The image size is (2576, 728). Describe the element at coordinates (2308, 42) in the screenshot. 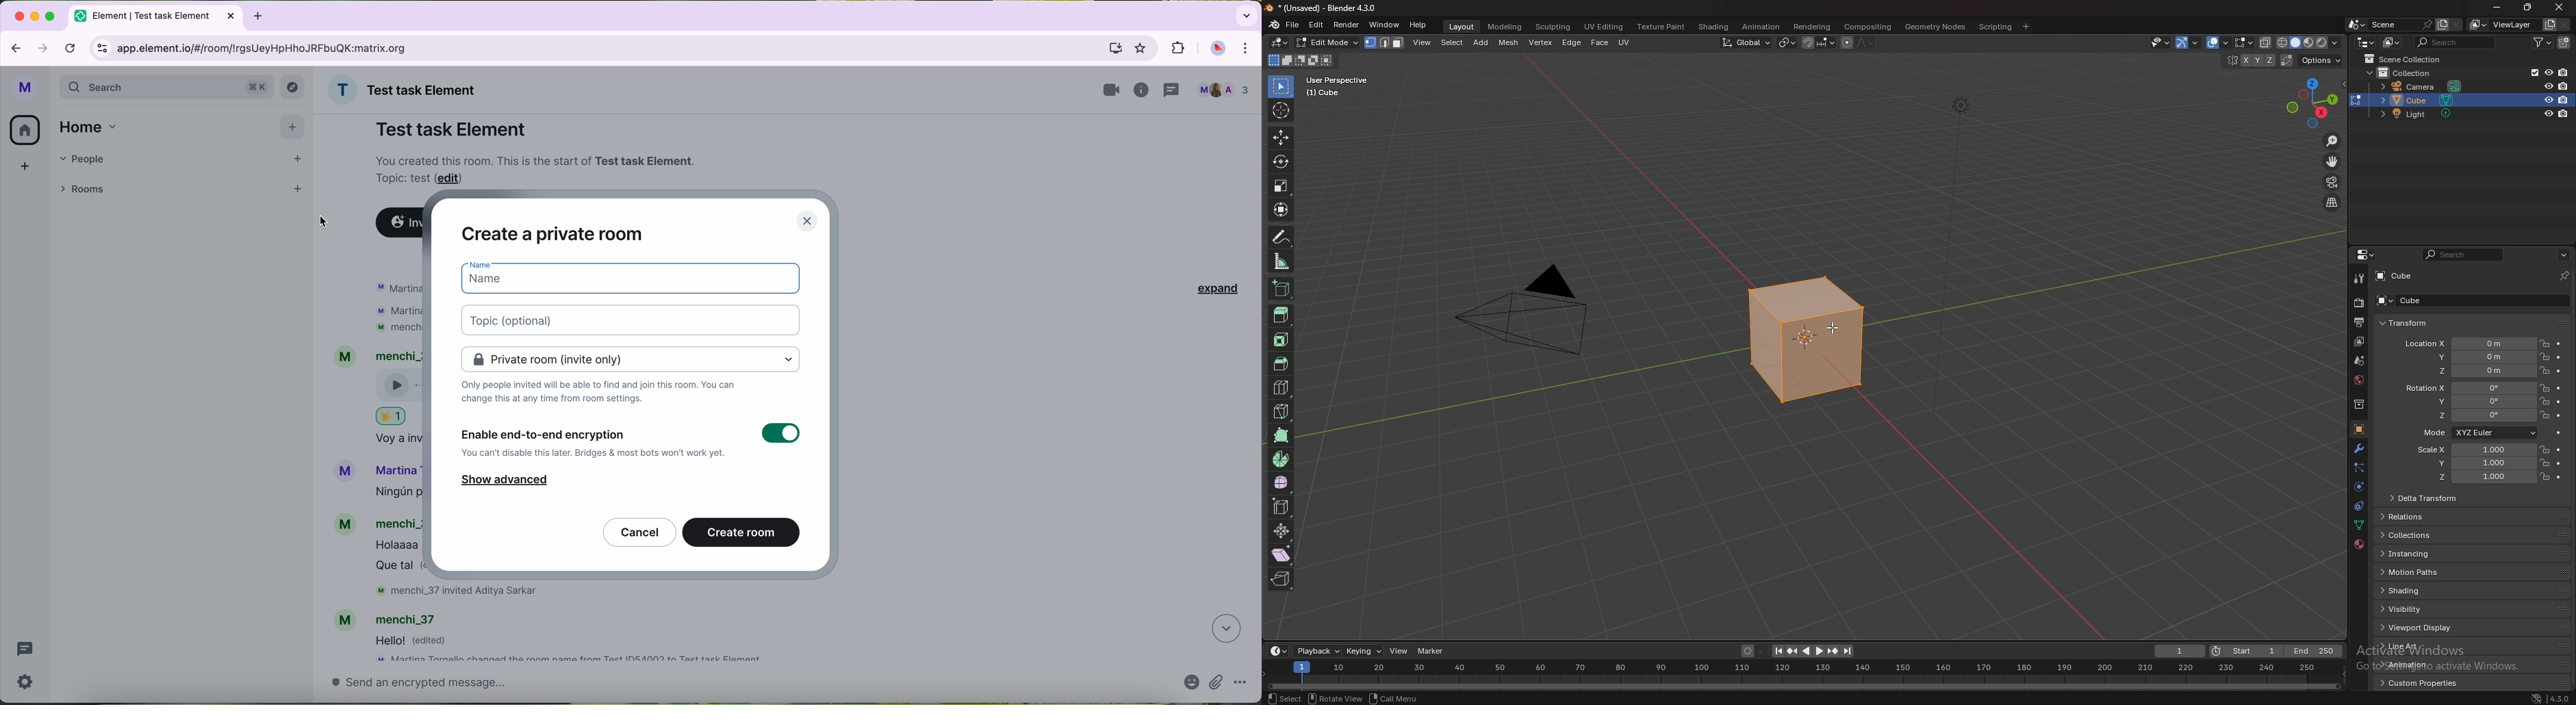

I see `viewport shading` at that location.